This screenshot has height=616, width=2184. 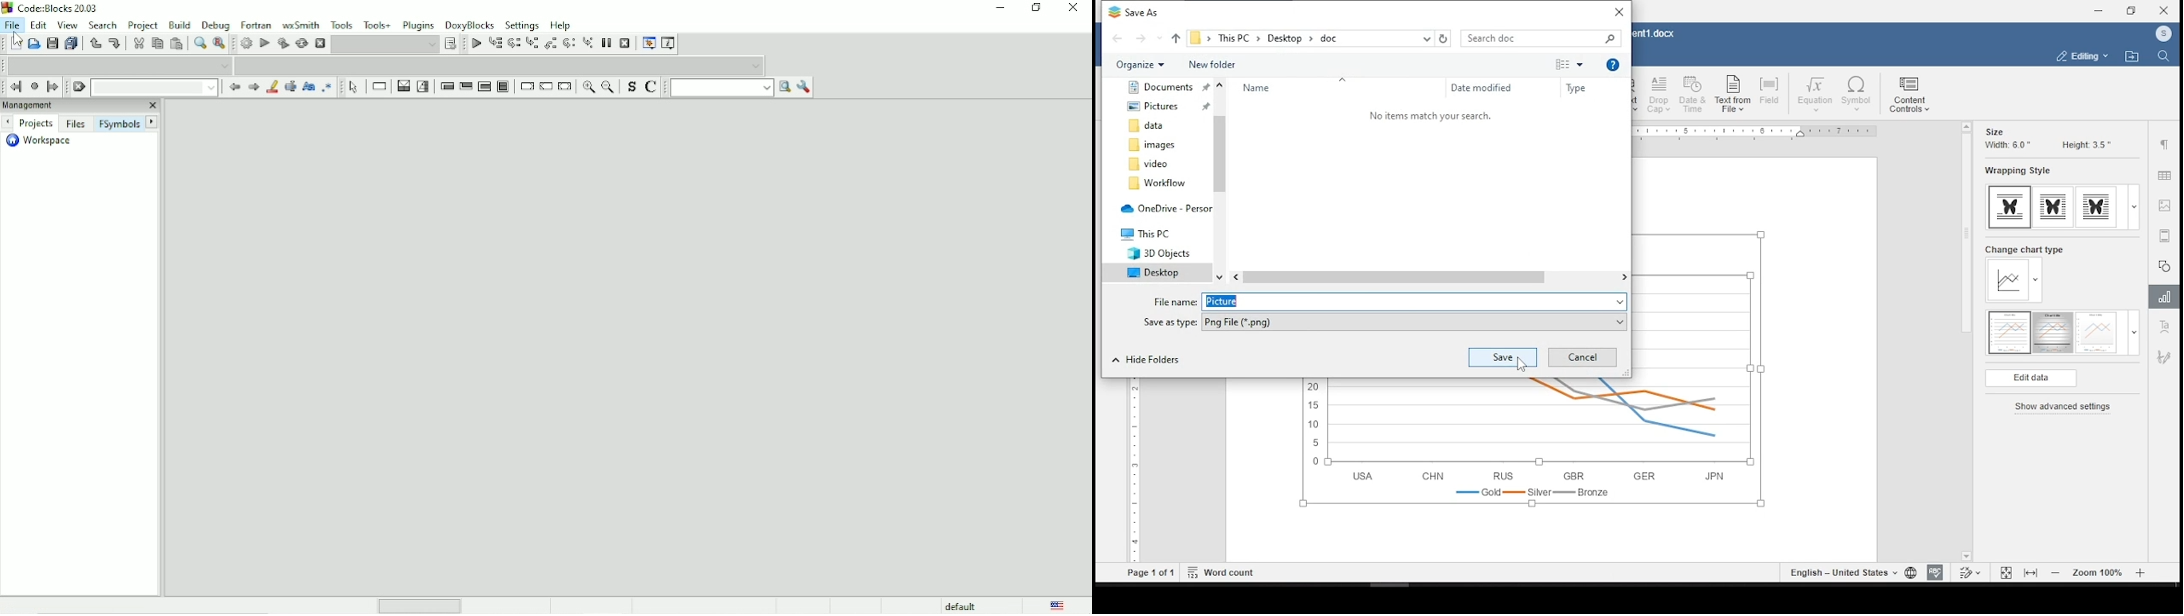 I want to click on drop cap, so click(x=1660, y=95).